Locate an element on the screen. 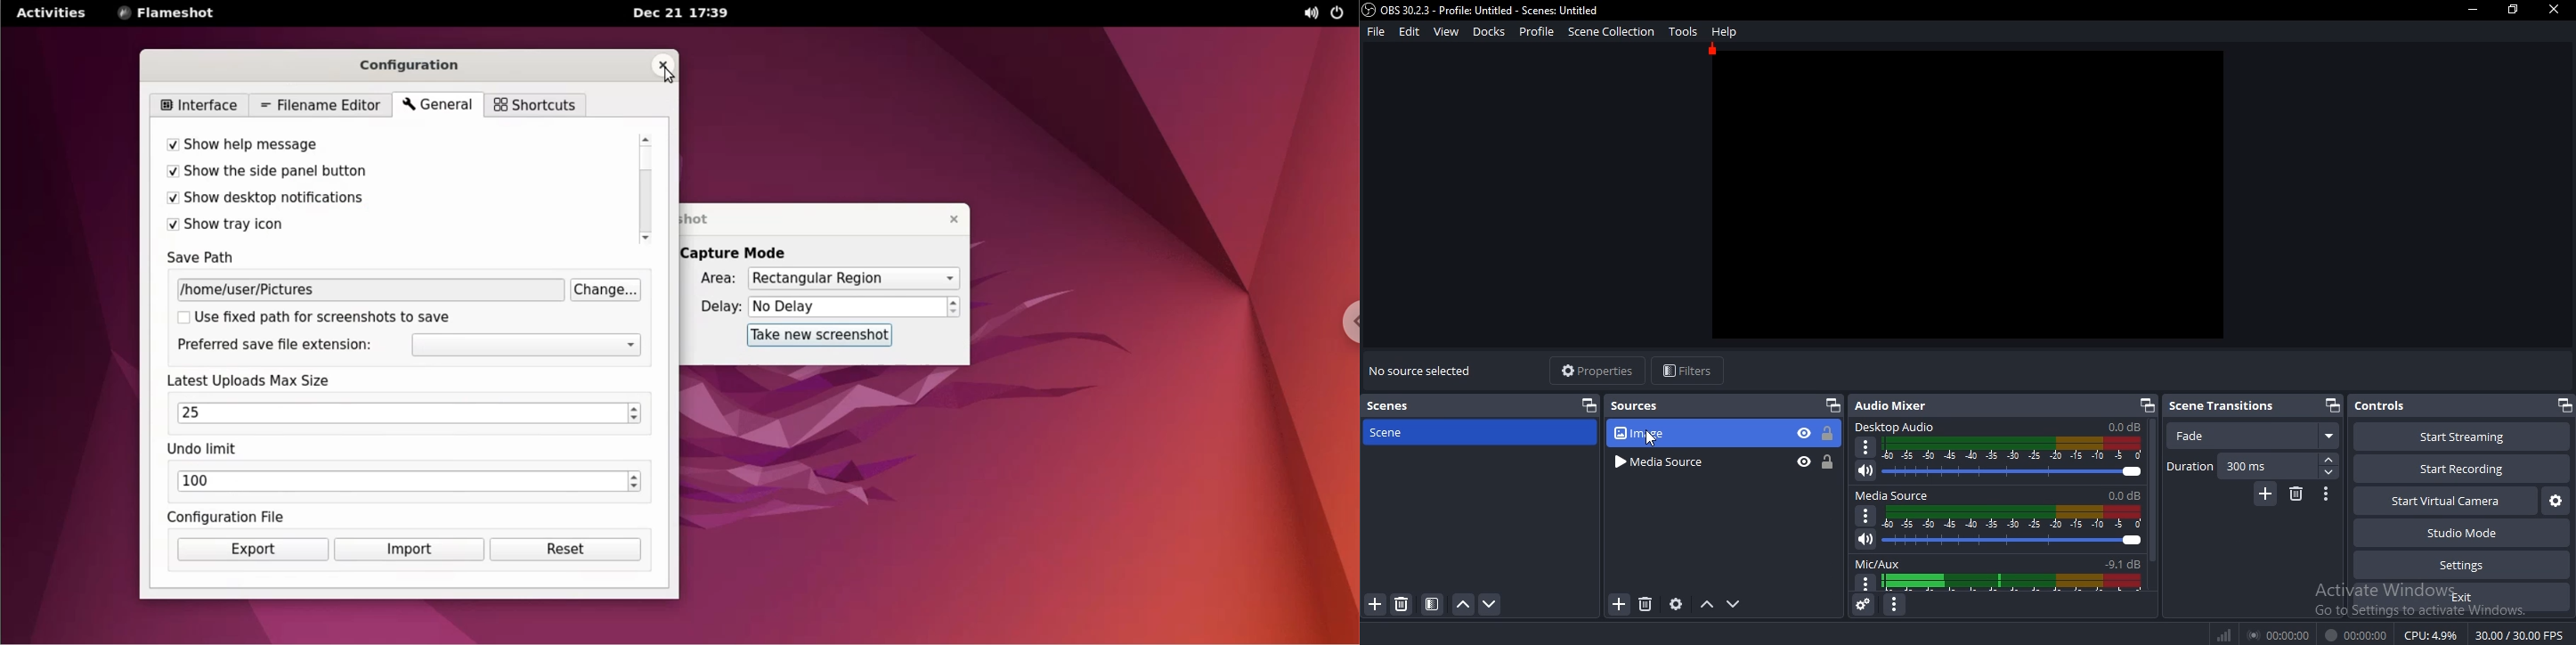  audio display is located at coordinates (2013, 448).